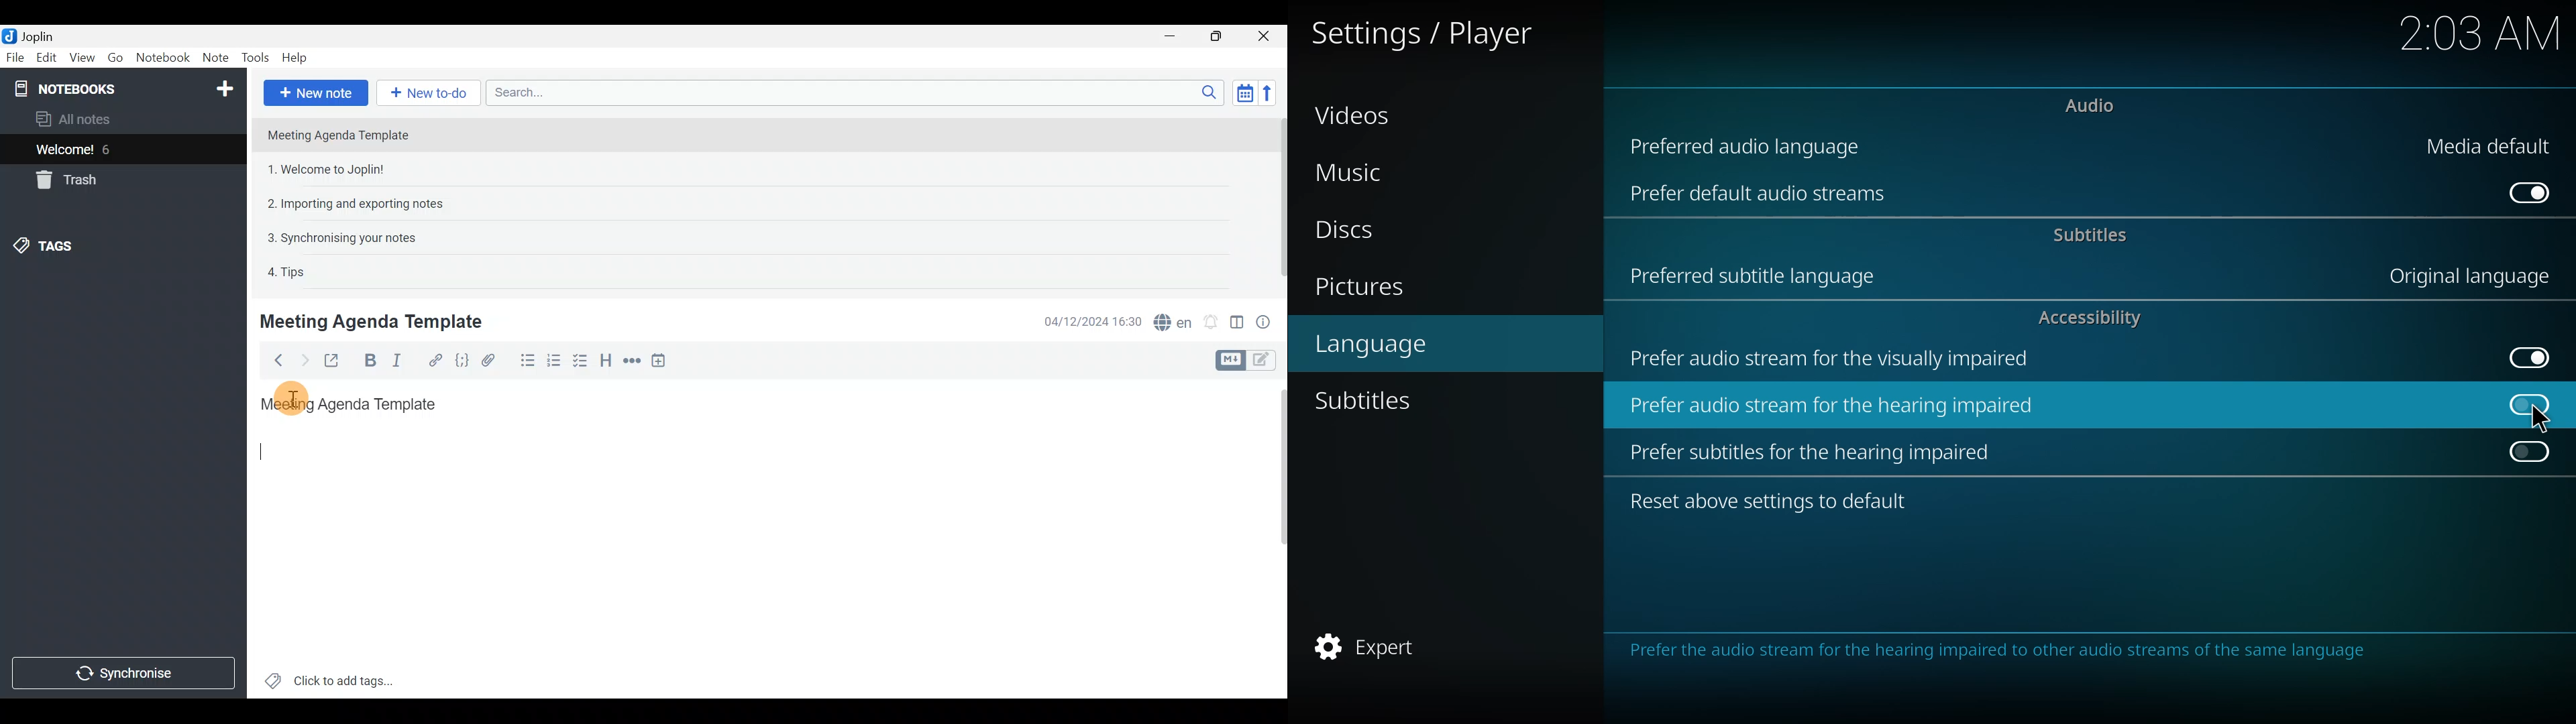  What do you see at coordinates (1355, 116) in the screenshot?
I see `videos` at bounding box center [1355, 116].